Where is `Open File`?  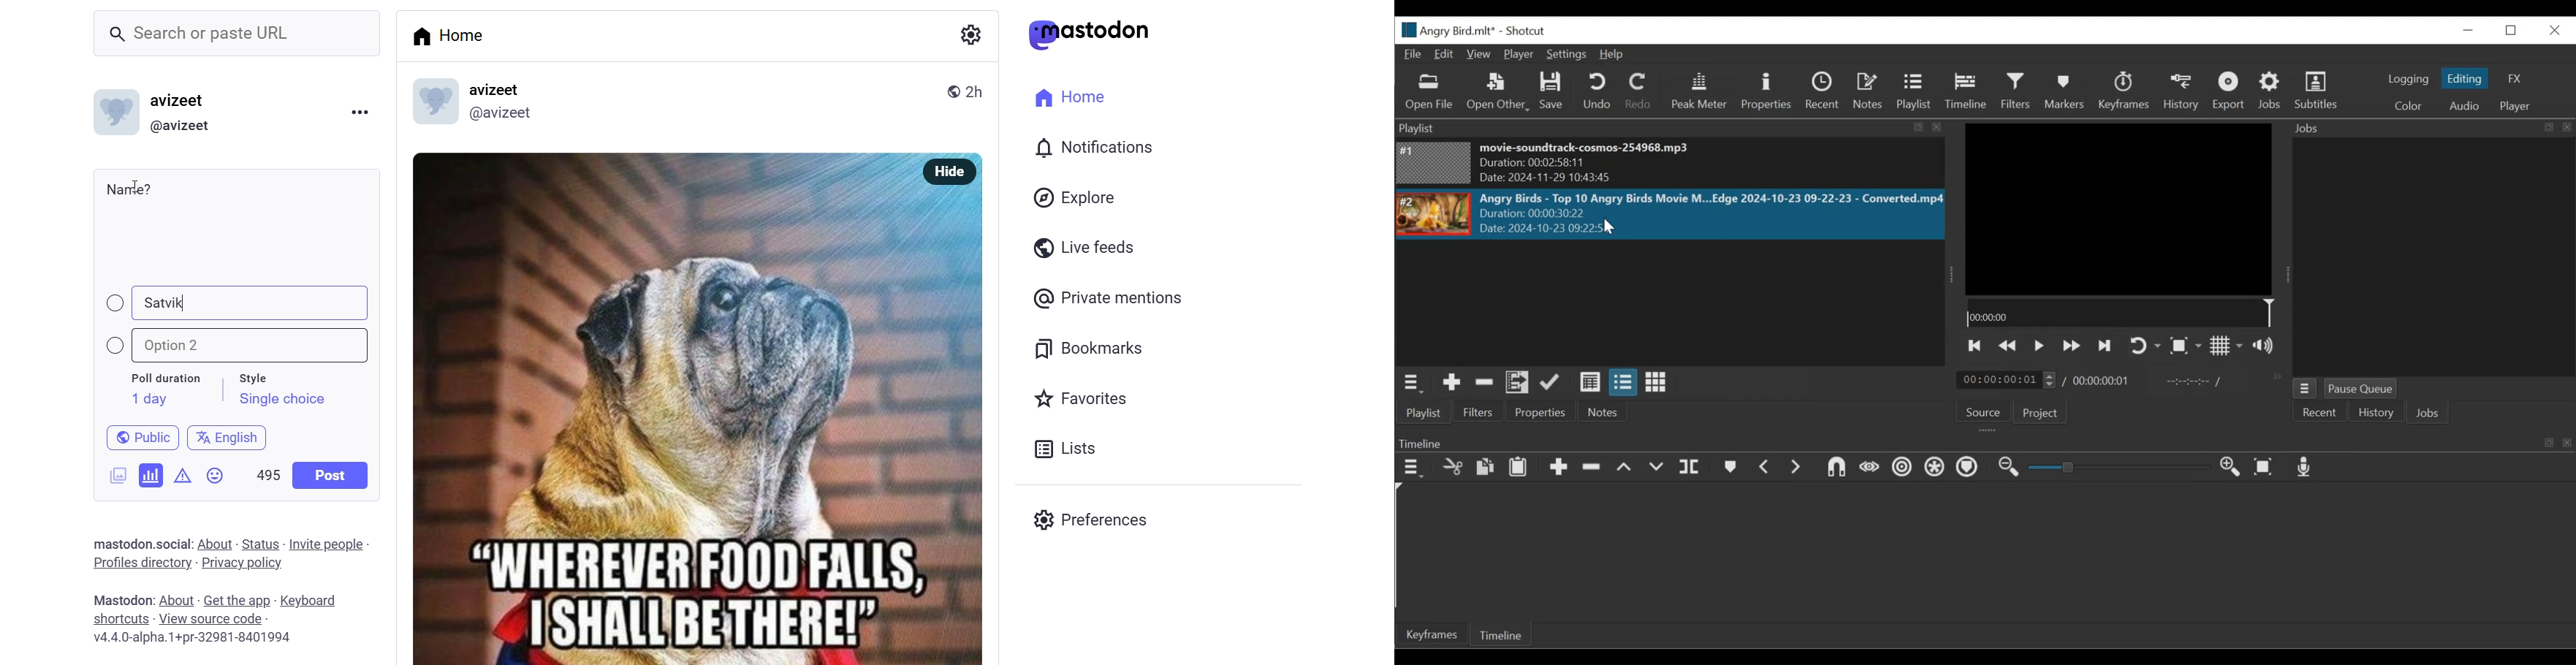 Open File is located at coordinates (1427, 92).